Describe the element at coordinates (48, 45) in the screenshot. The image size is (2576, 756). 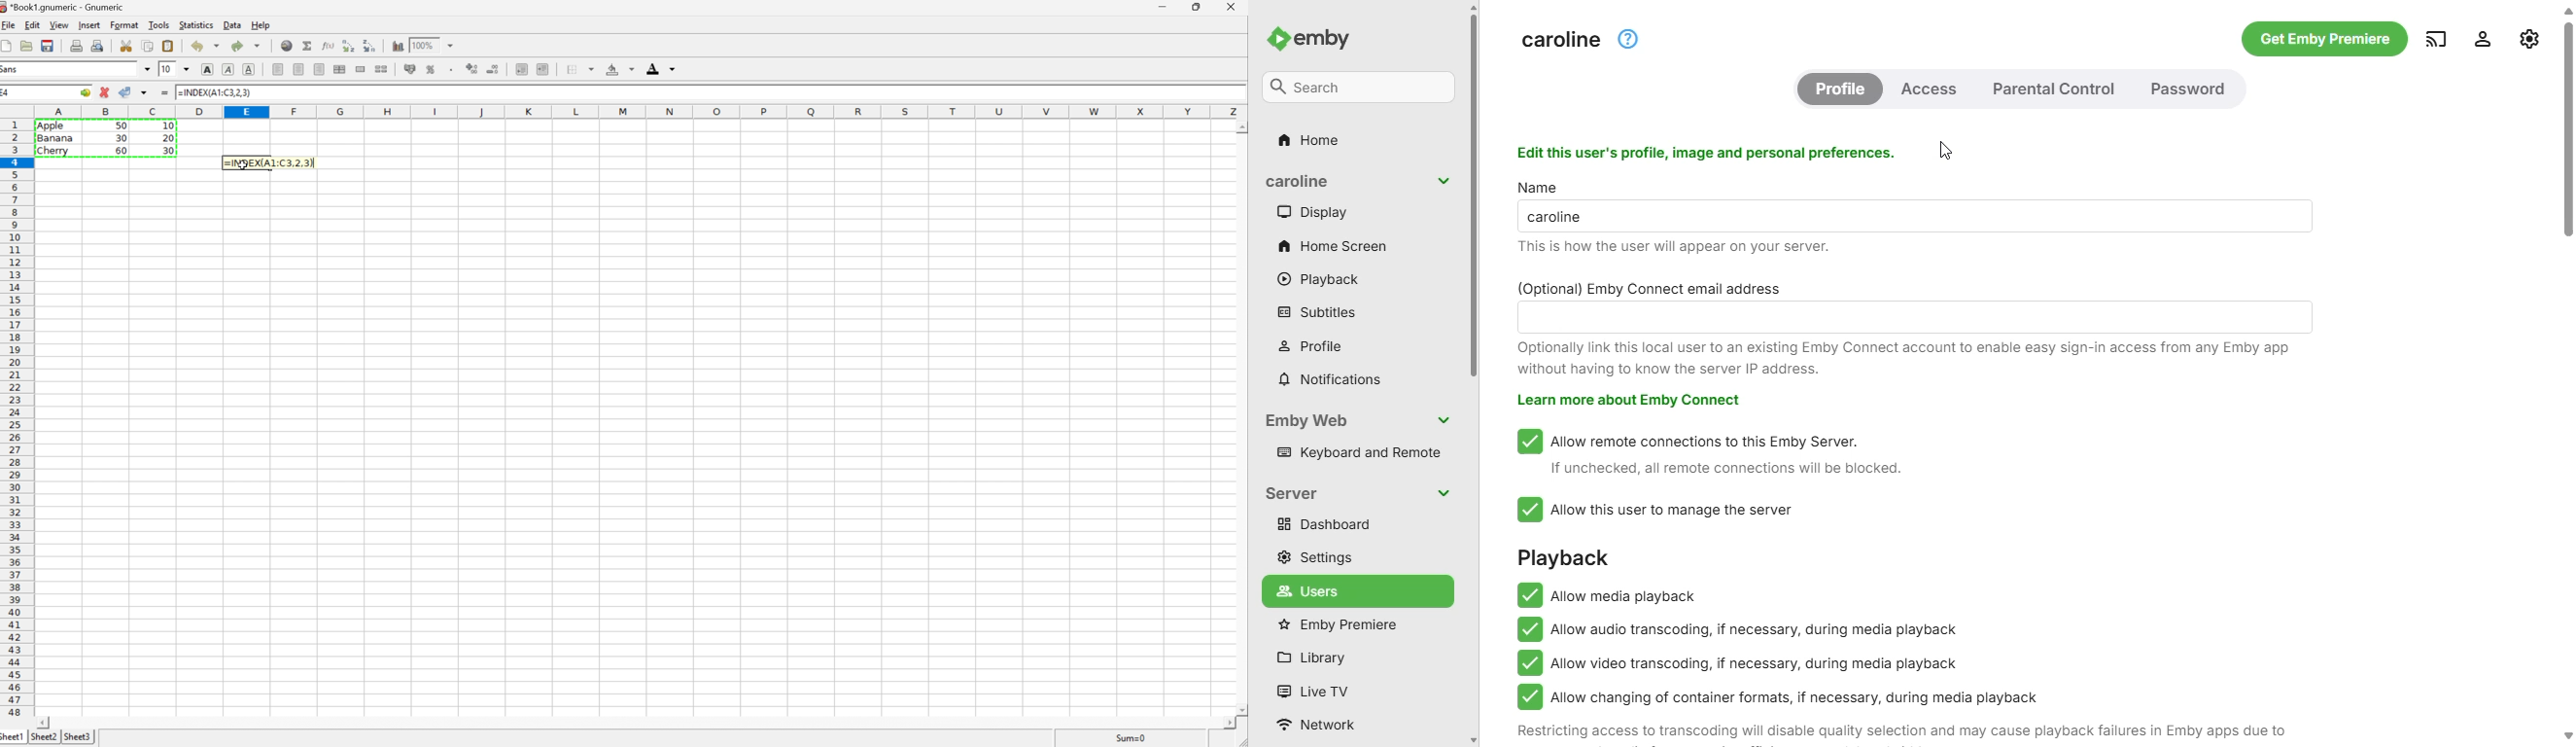
I see `save in current workbook` at that location.